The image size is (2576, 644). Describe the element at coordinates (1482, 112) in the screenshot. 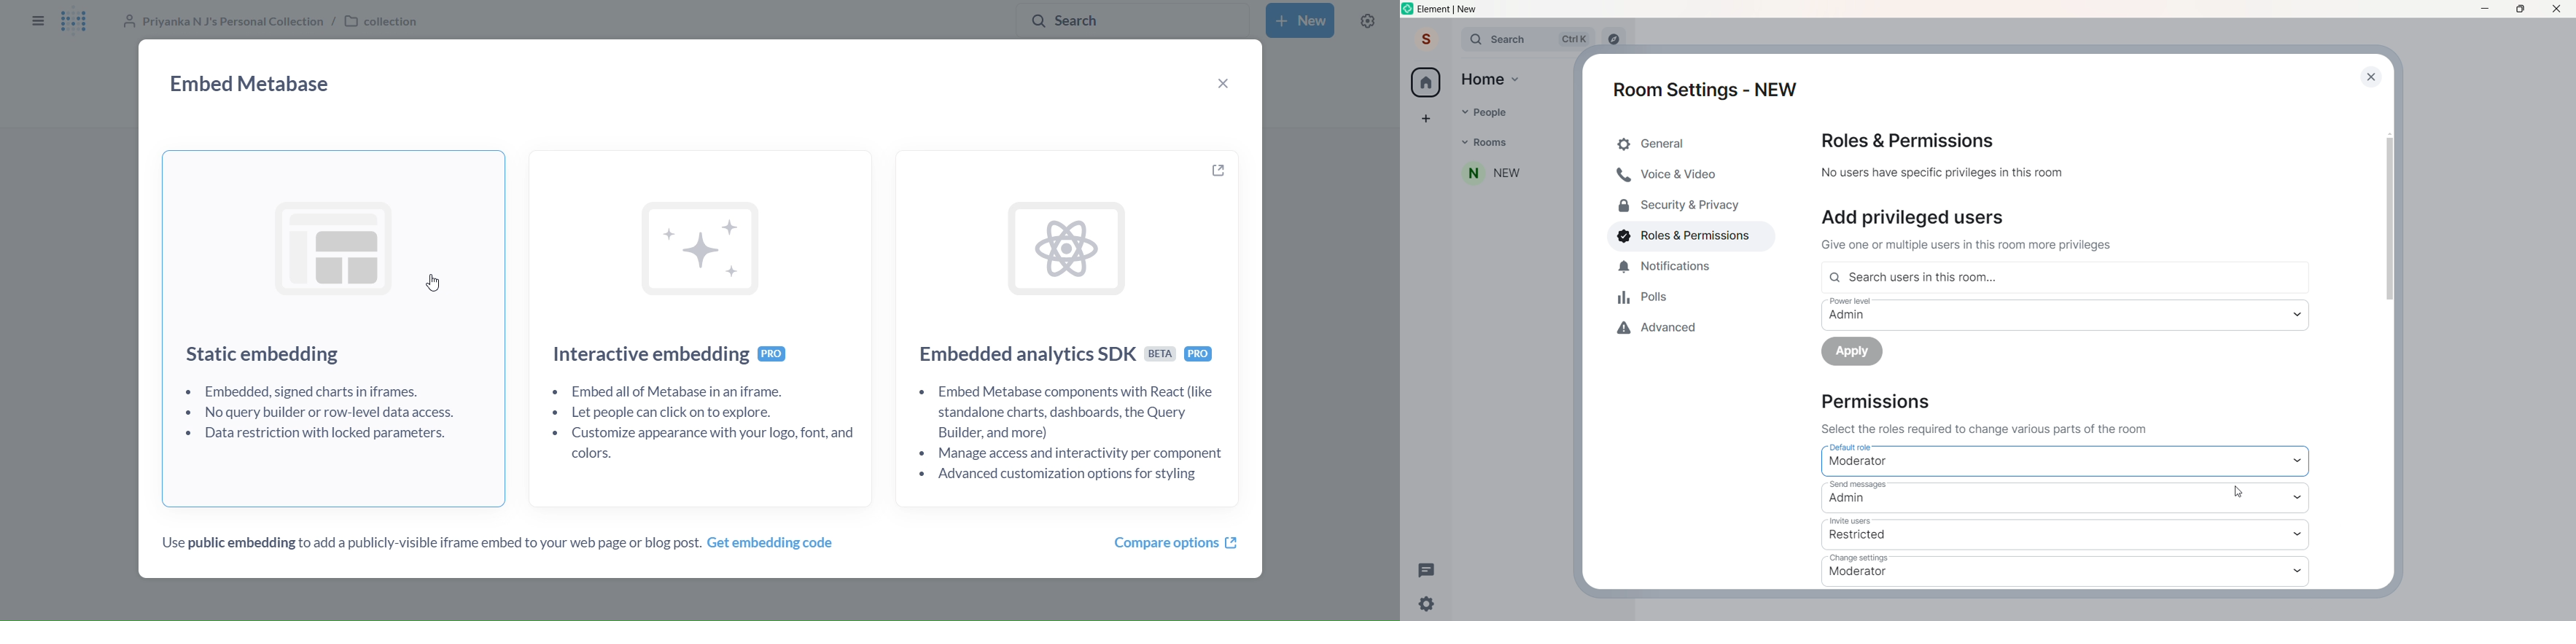

I see `people` at that location.